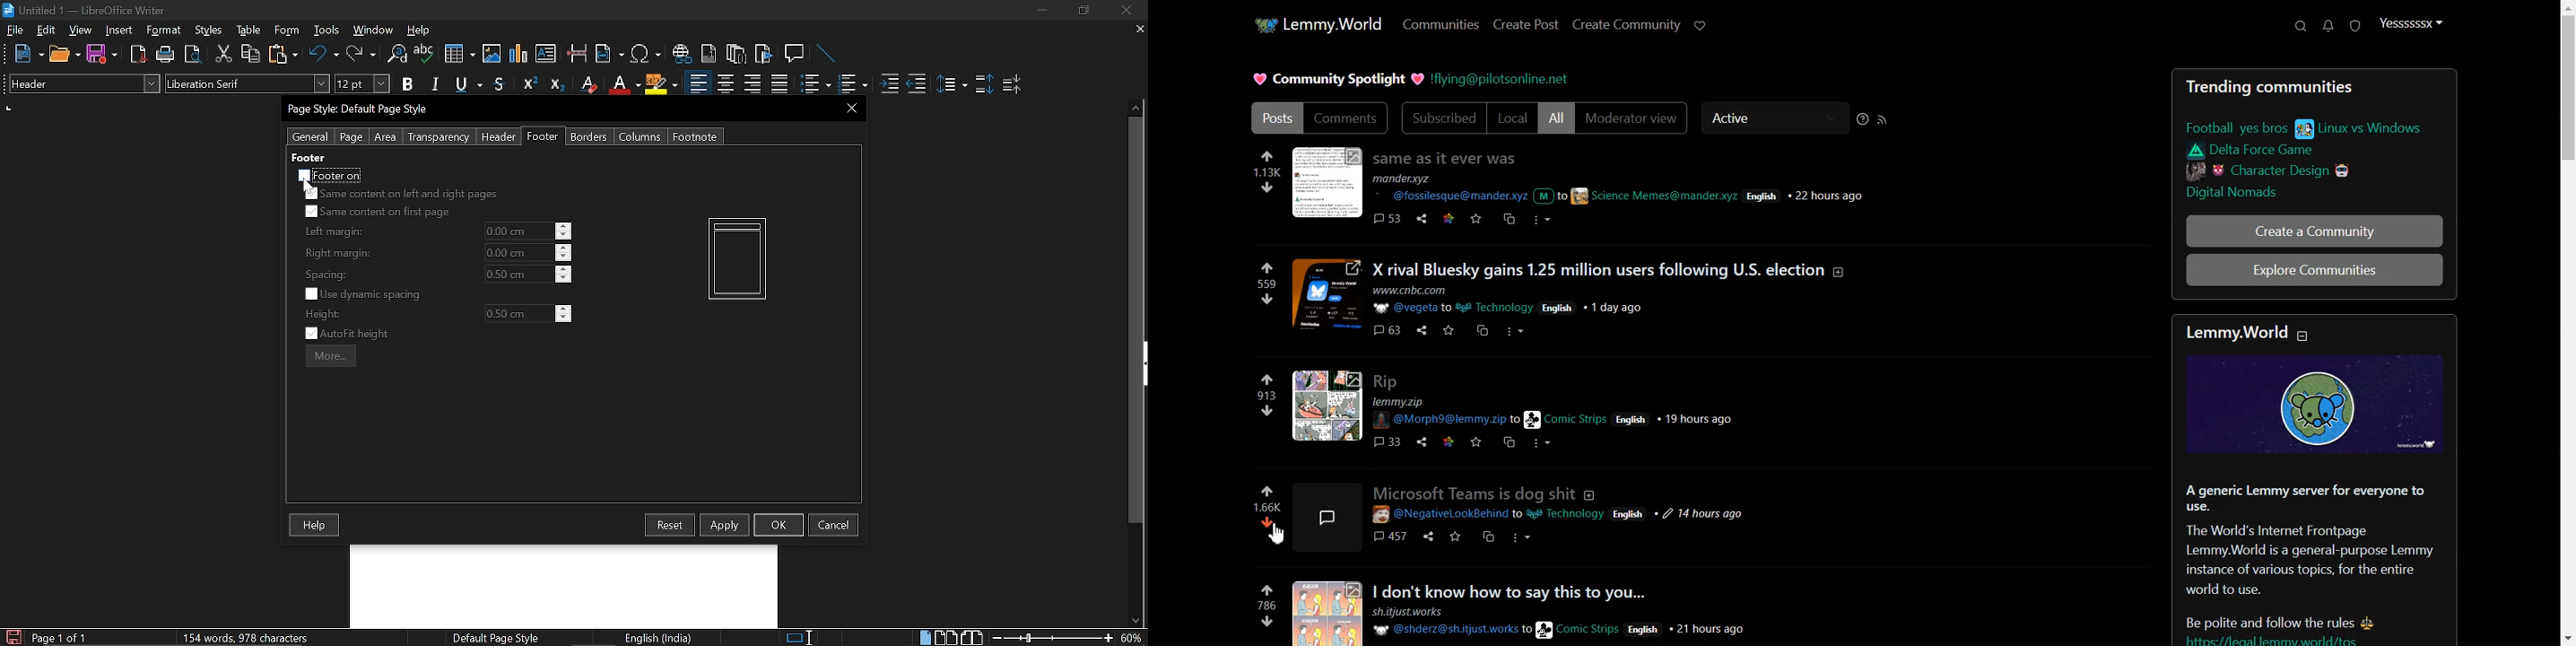  I want to click on Same content on first page, so click(379, 213).